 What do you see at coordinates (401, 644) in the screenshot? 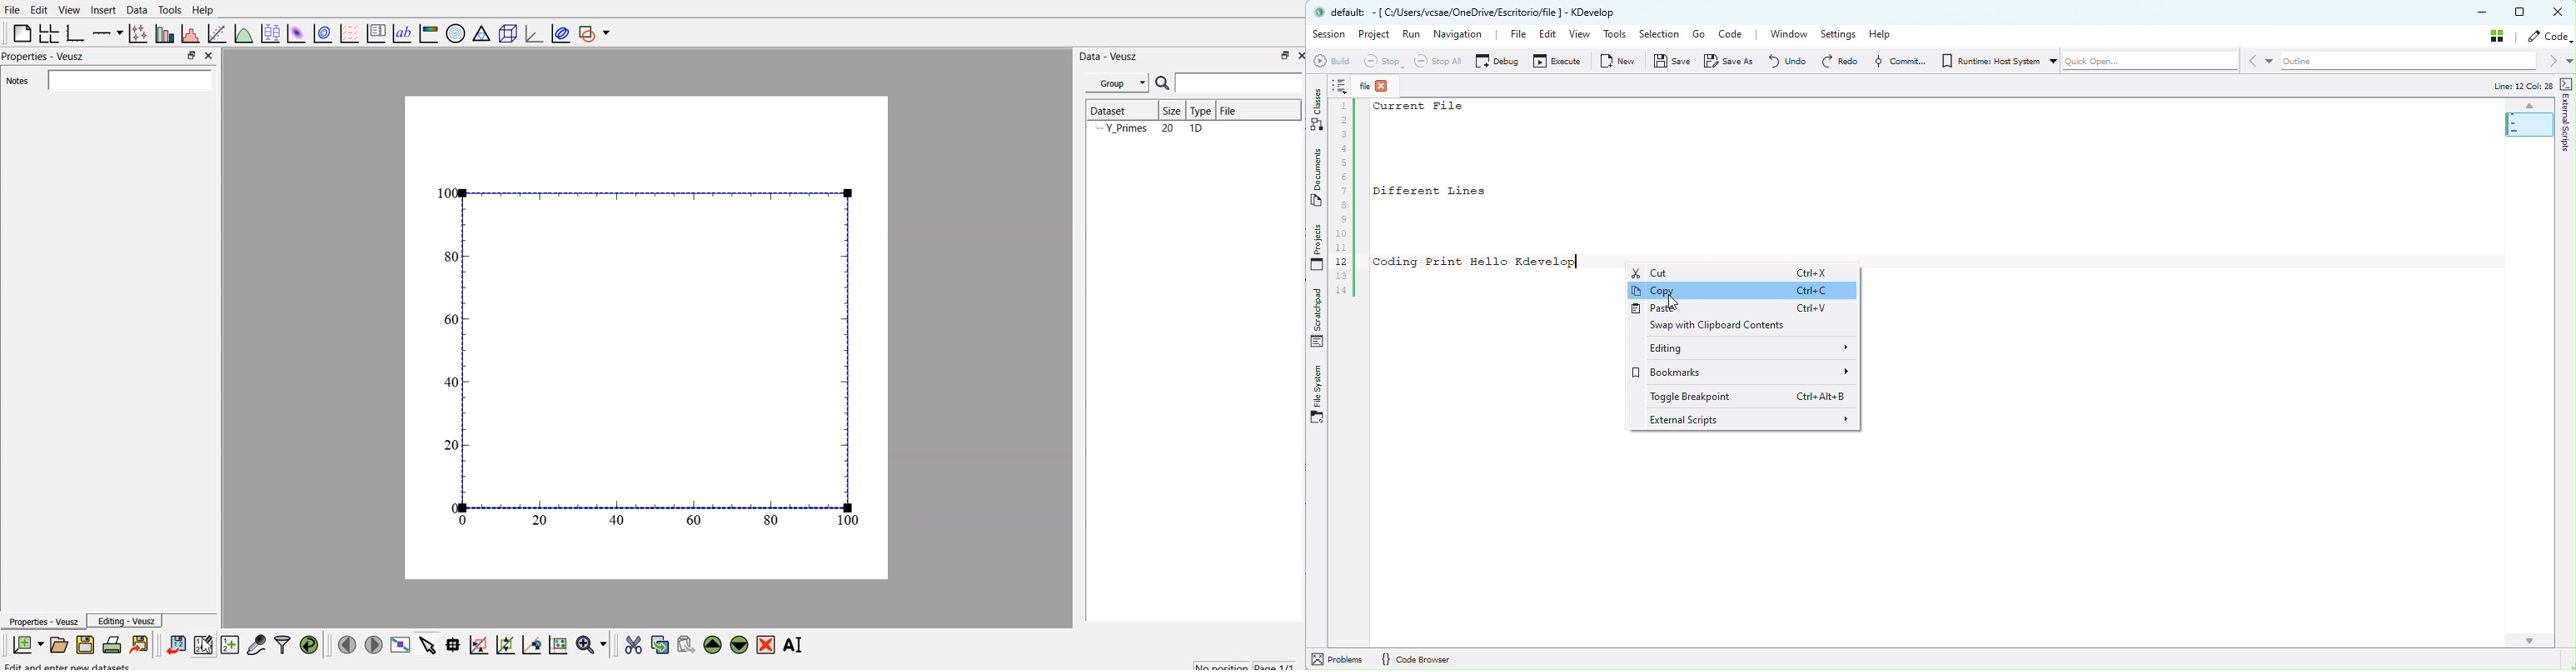
I see `view plot full screen` at bounding box center [401, 644].